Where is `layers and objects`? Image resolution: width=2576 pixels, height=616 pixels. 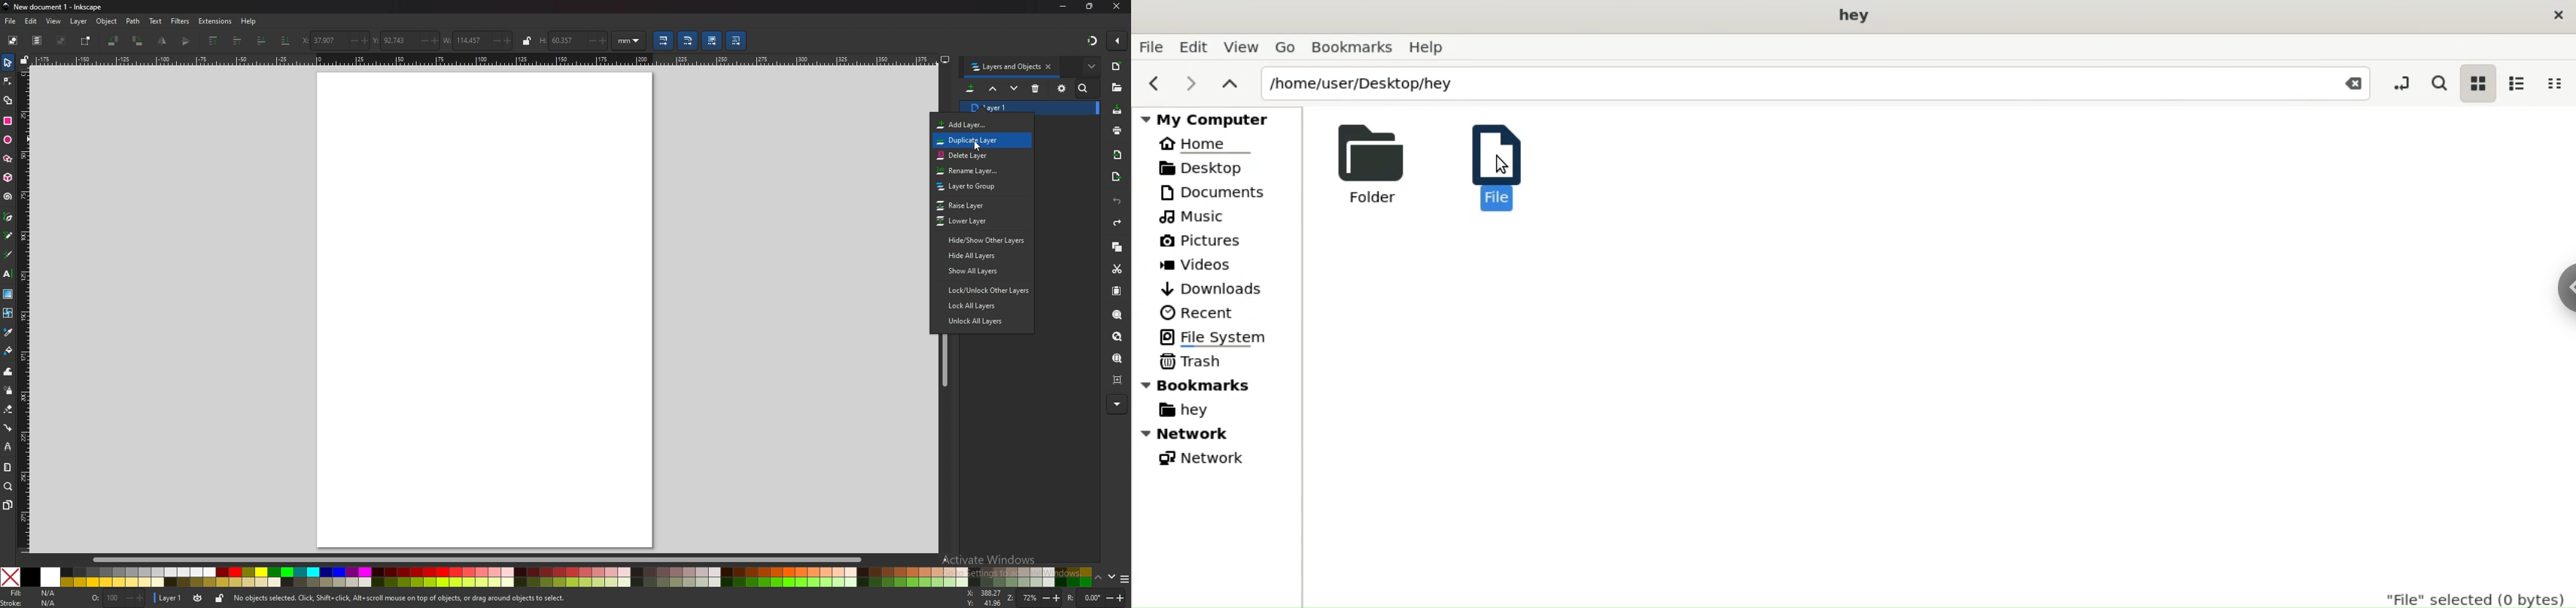 layers and objects is located at coordinates (1005, 67).